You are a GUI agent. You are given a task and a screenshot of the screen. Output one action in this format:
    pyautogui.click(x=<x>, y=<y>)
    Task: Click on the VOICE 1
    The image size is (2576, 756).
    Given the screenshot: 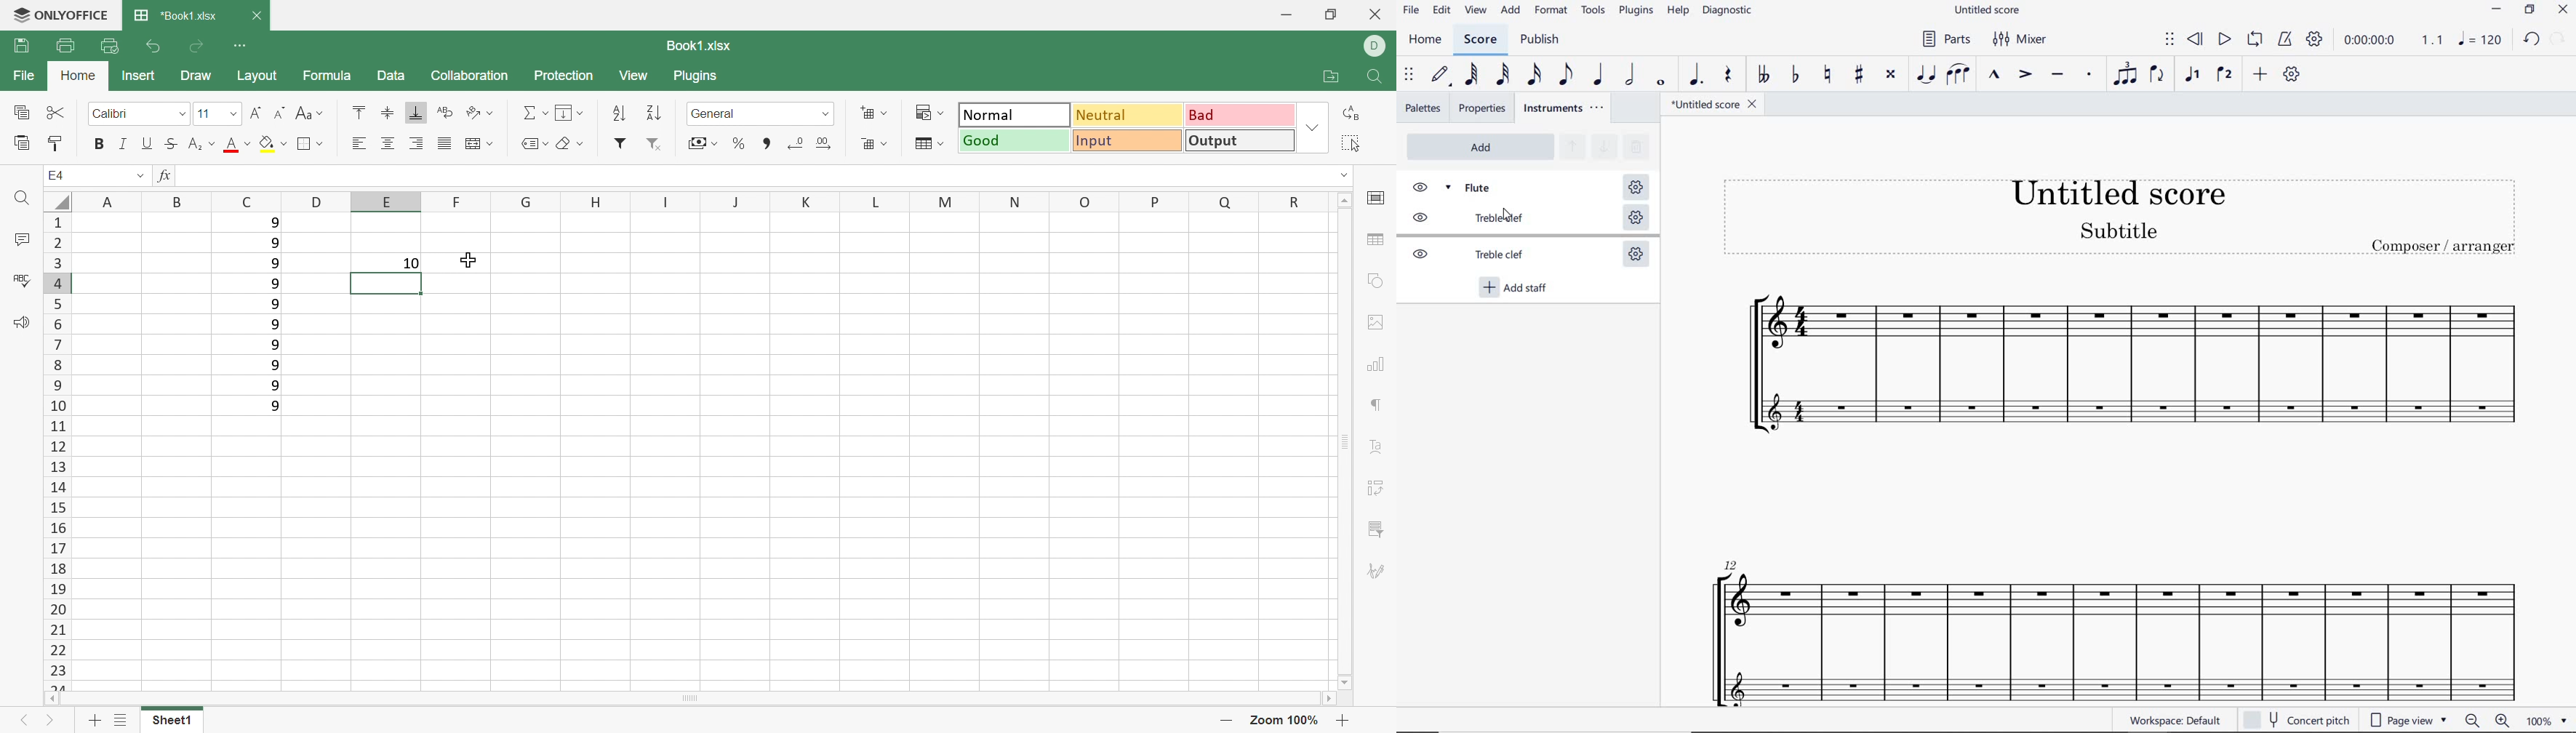 What is the action you would take?
    pyautogui.click(x=2191, y=76)
    